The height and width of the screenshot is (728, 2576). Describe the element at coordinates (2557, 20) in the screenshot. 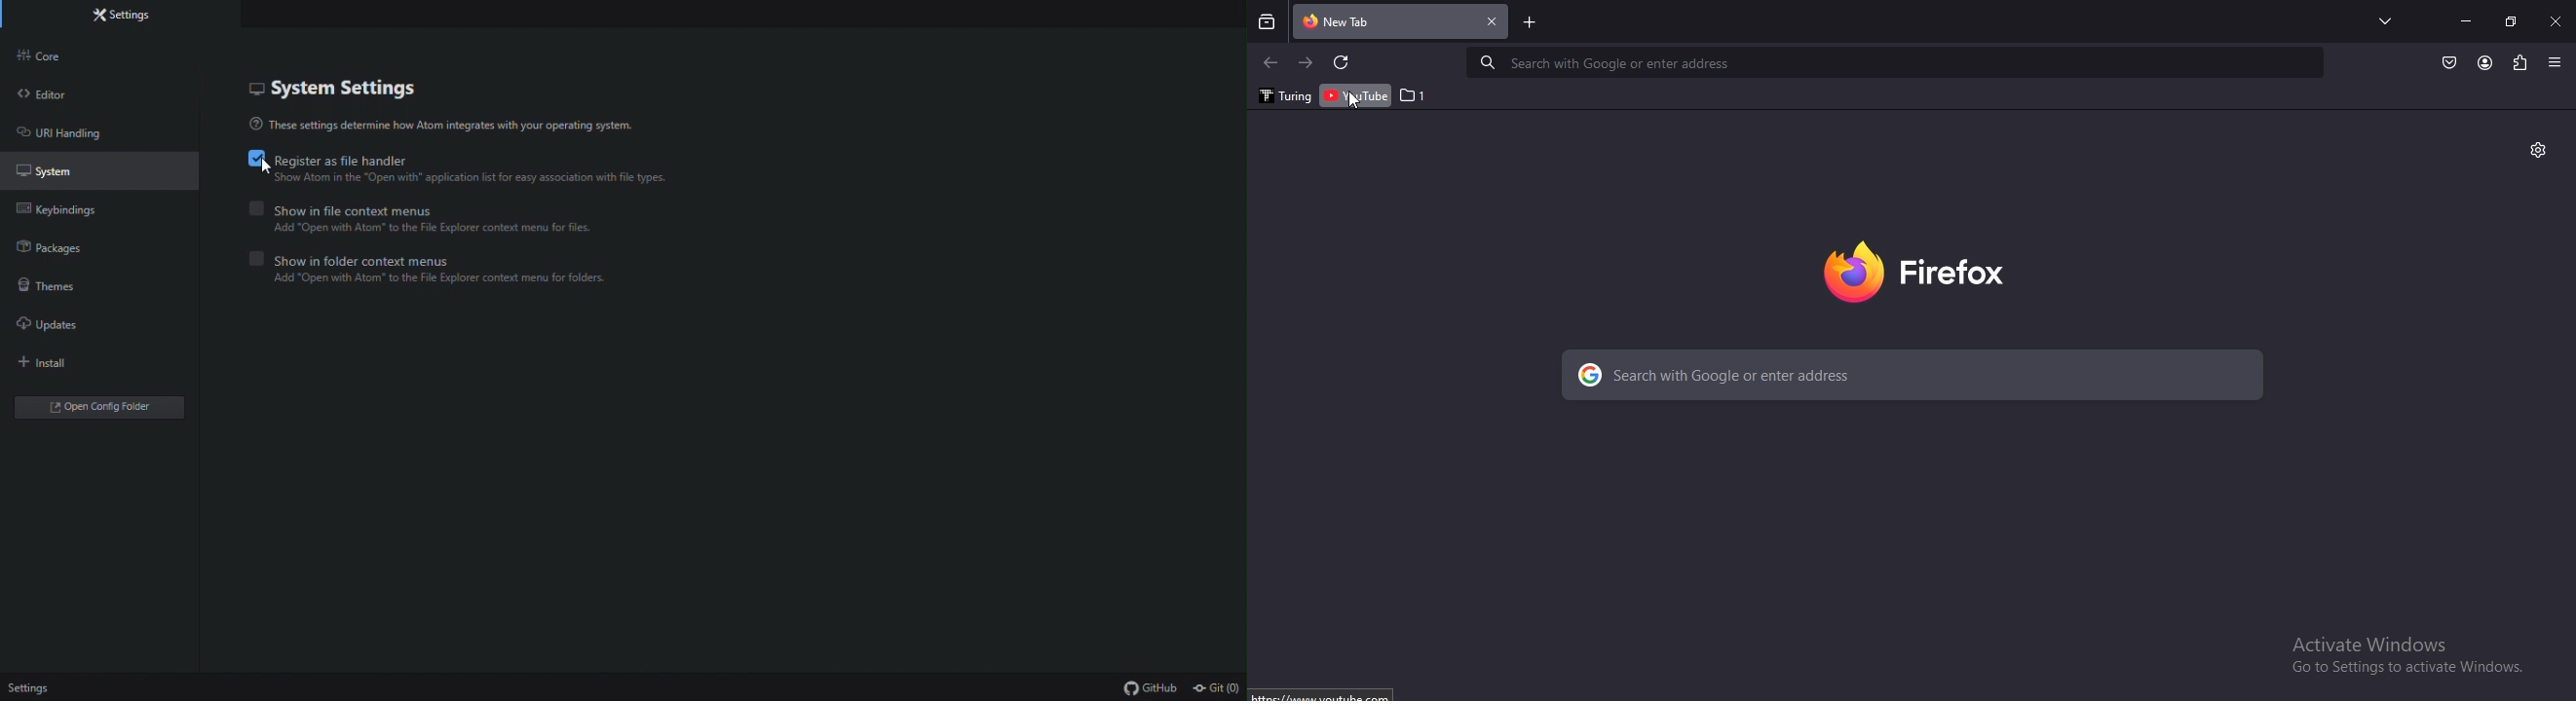

I see `close` at that location.